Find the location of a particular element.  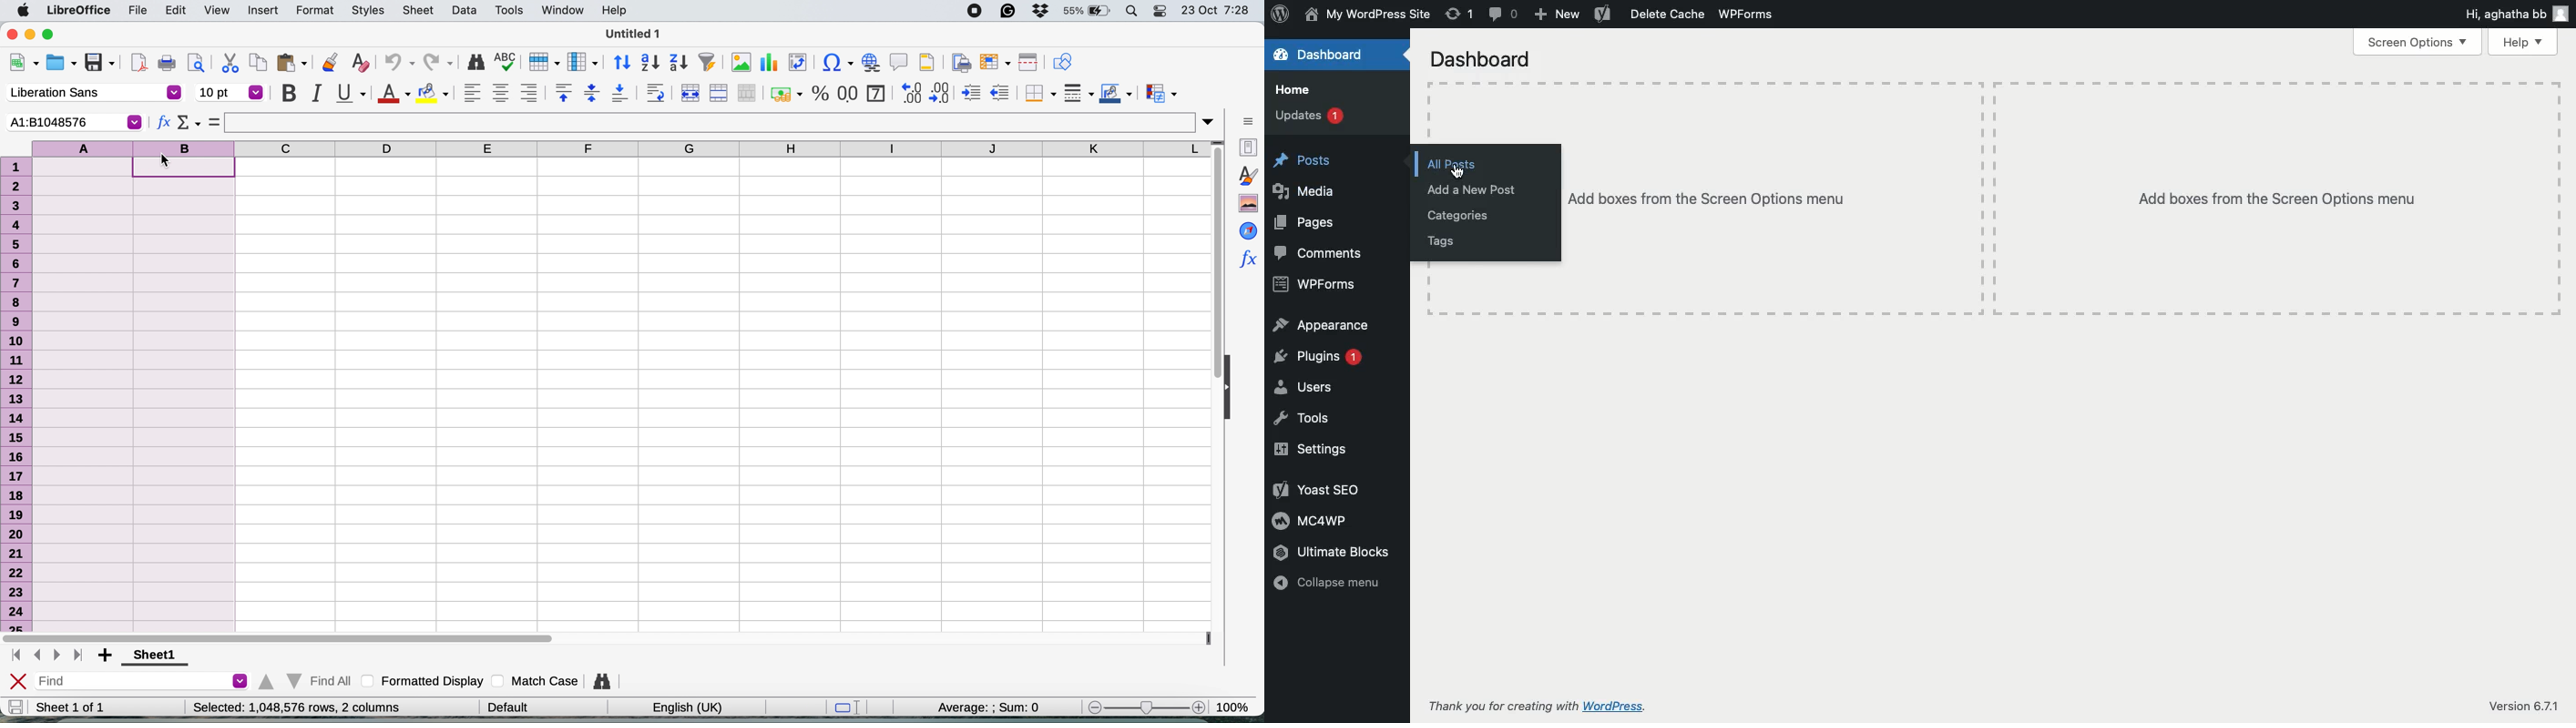

border styles is located at coordinates (1077, 94).